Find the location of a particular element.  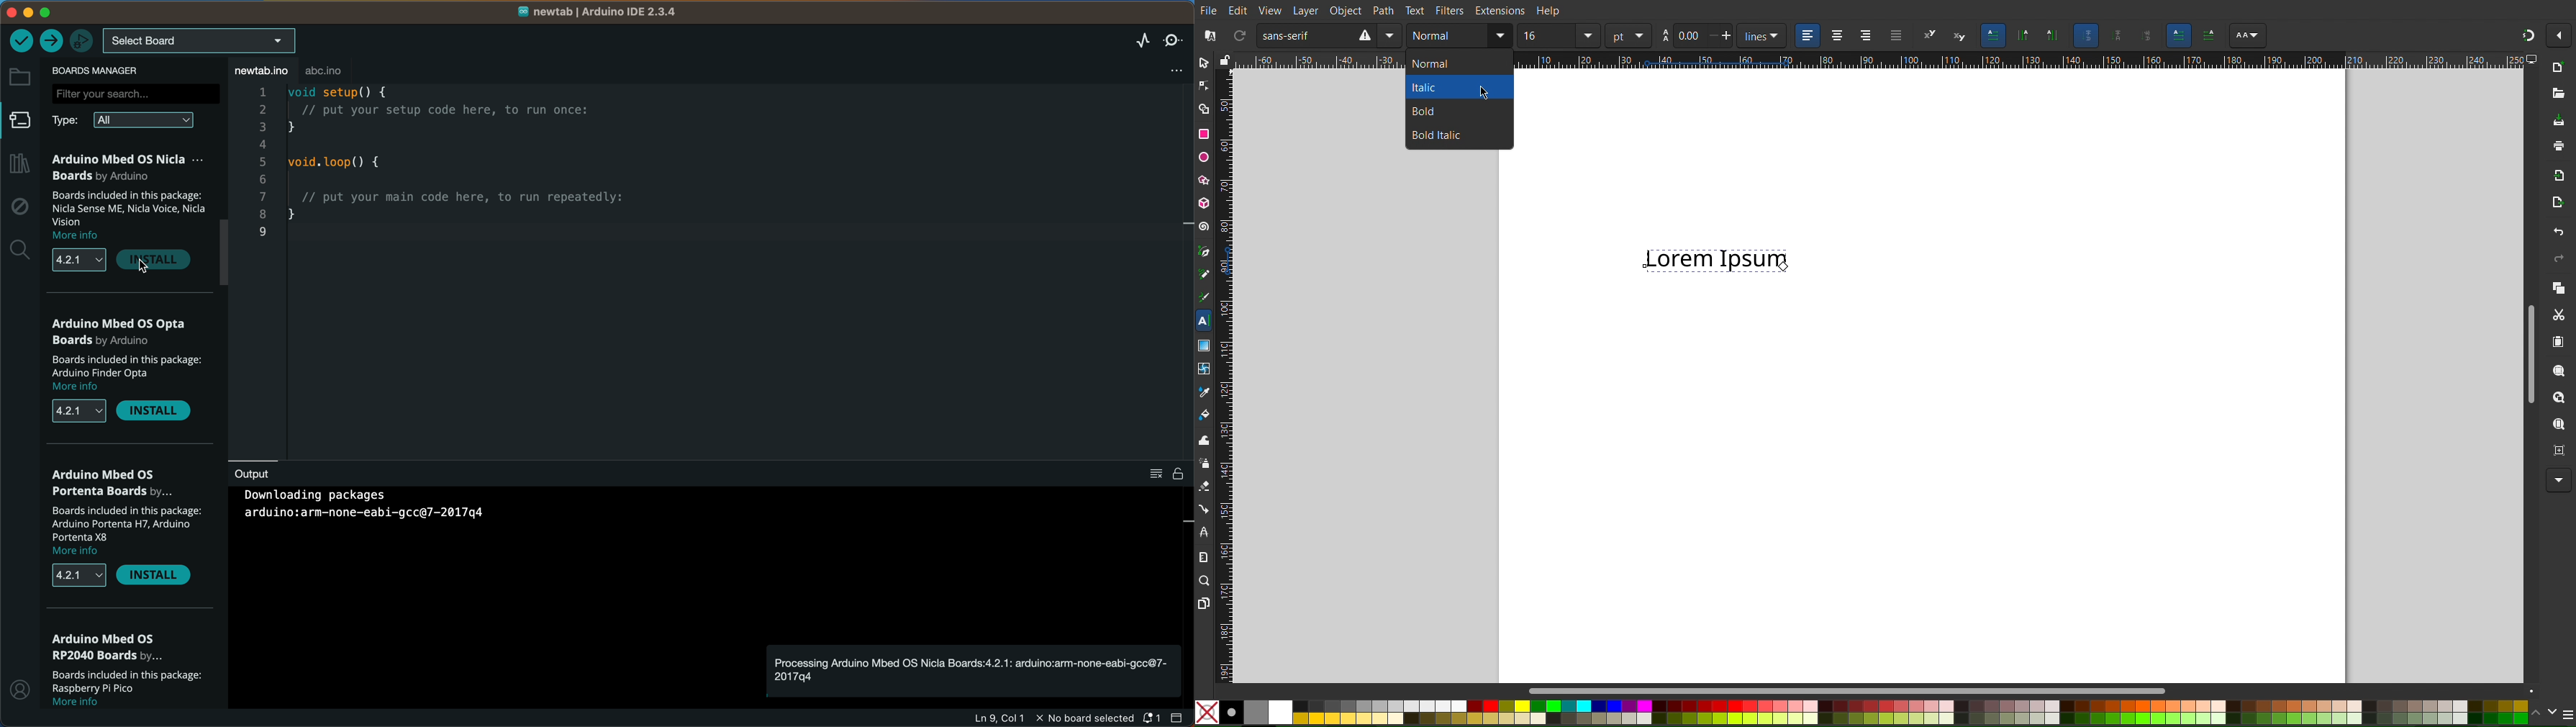

Help is located at coordinates (1548, 10).